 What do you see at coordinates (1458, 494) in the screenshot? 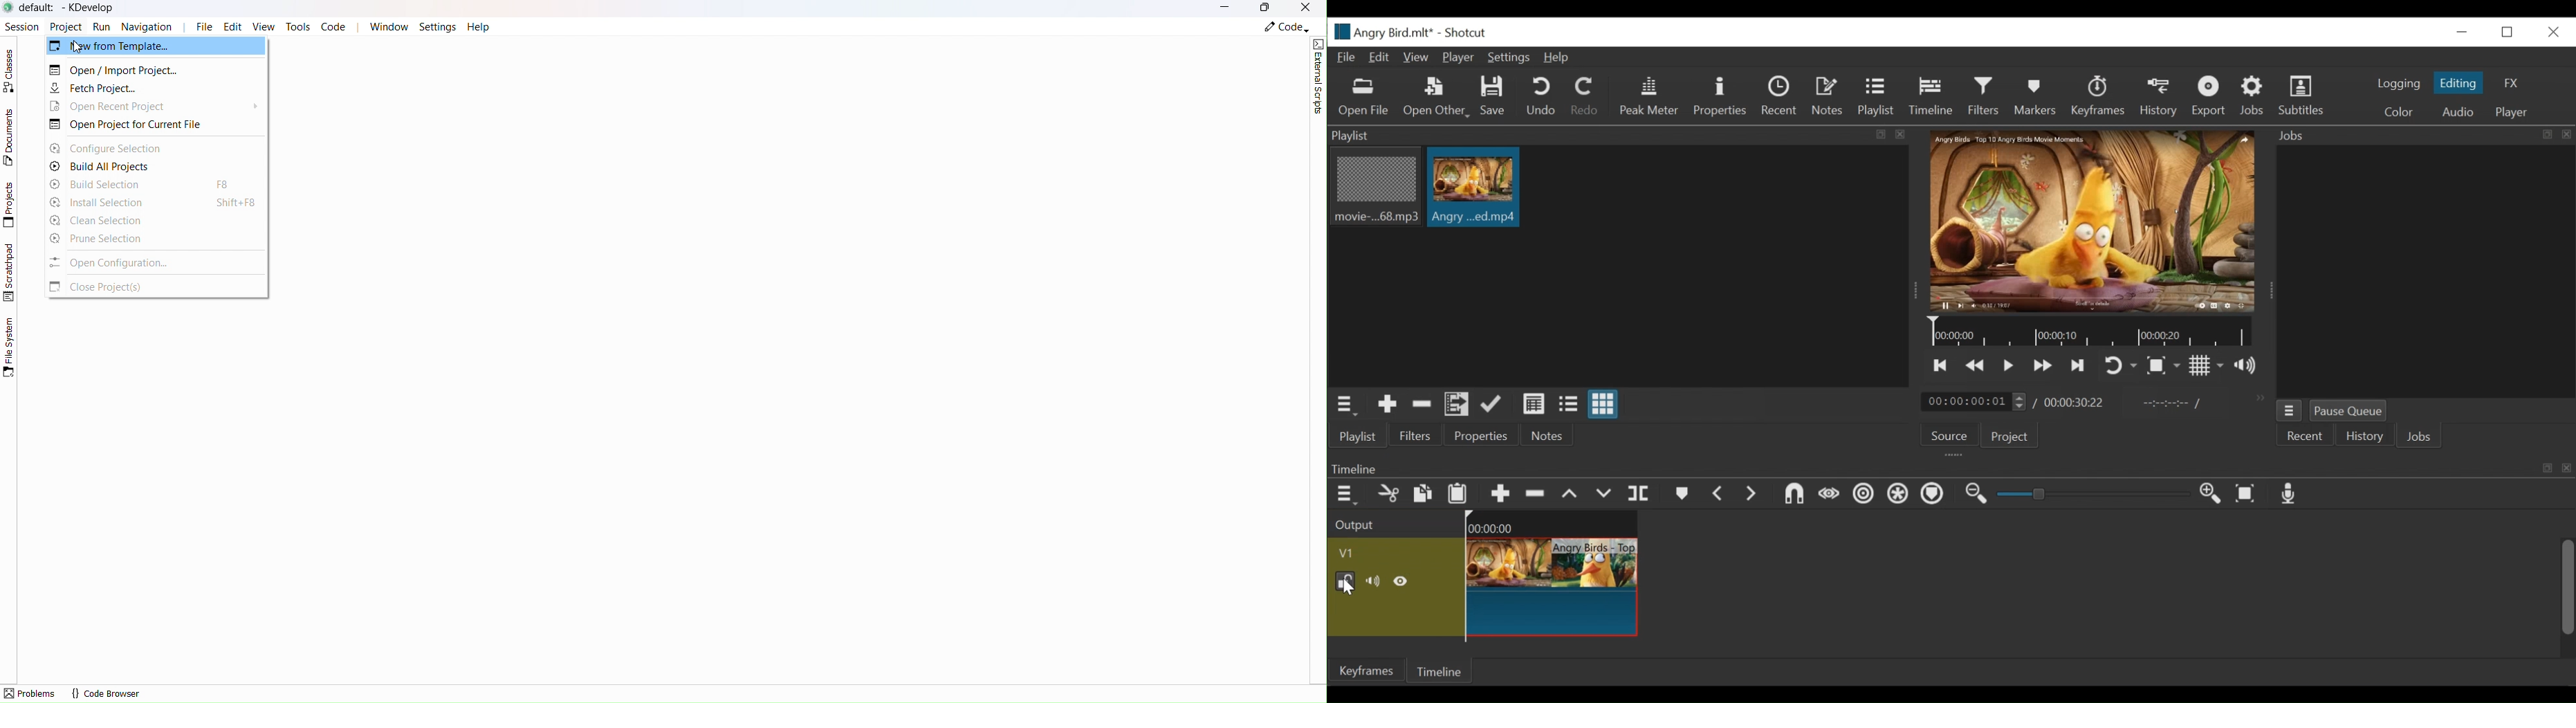
I see `Paste` at bounding box center [1458, 494].